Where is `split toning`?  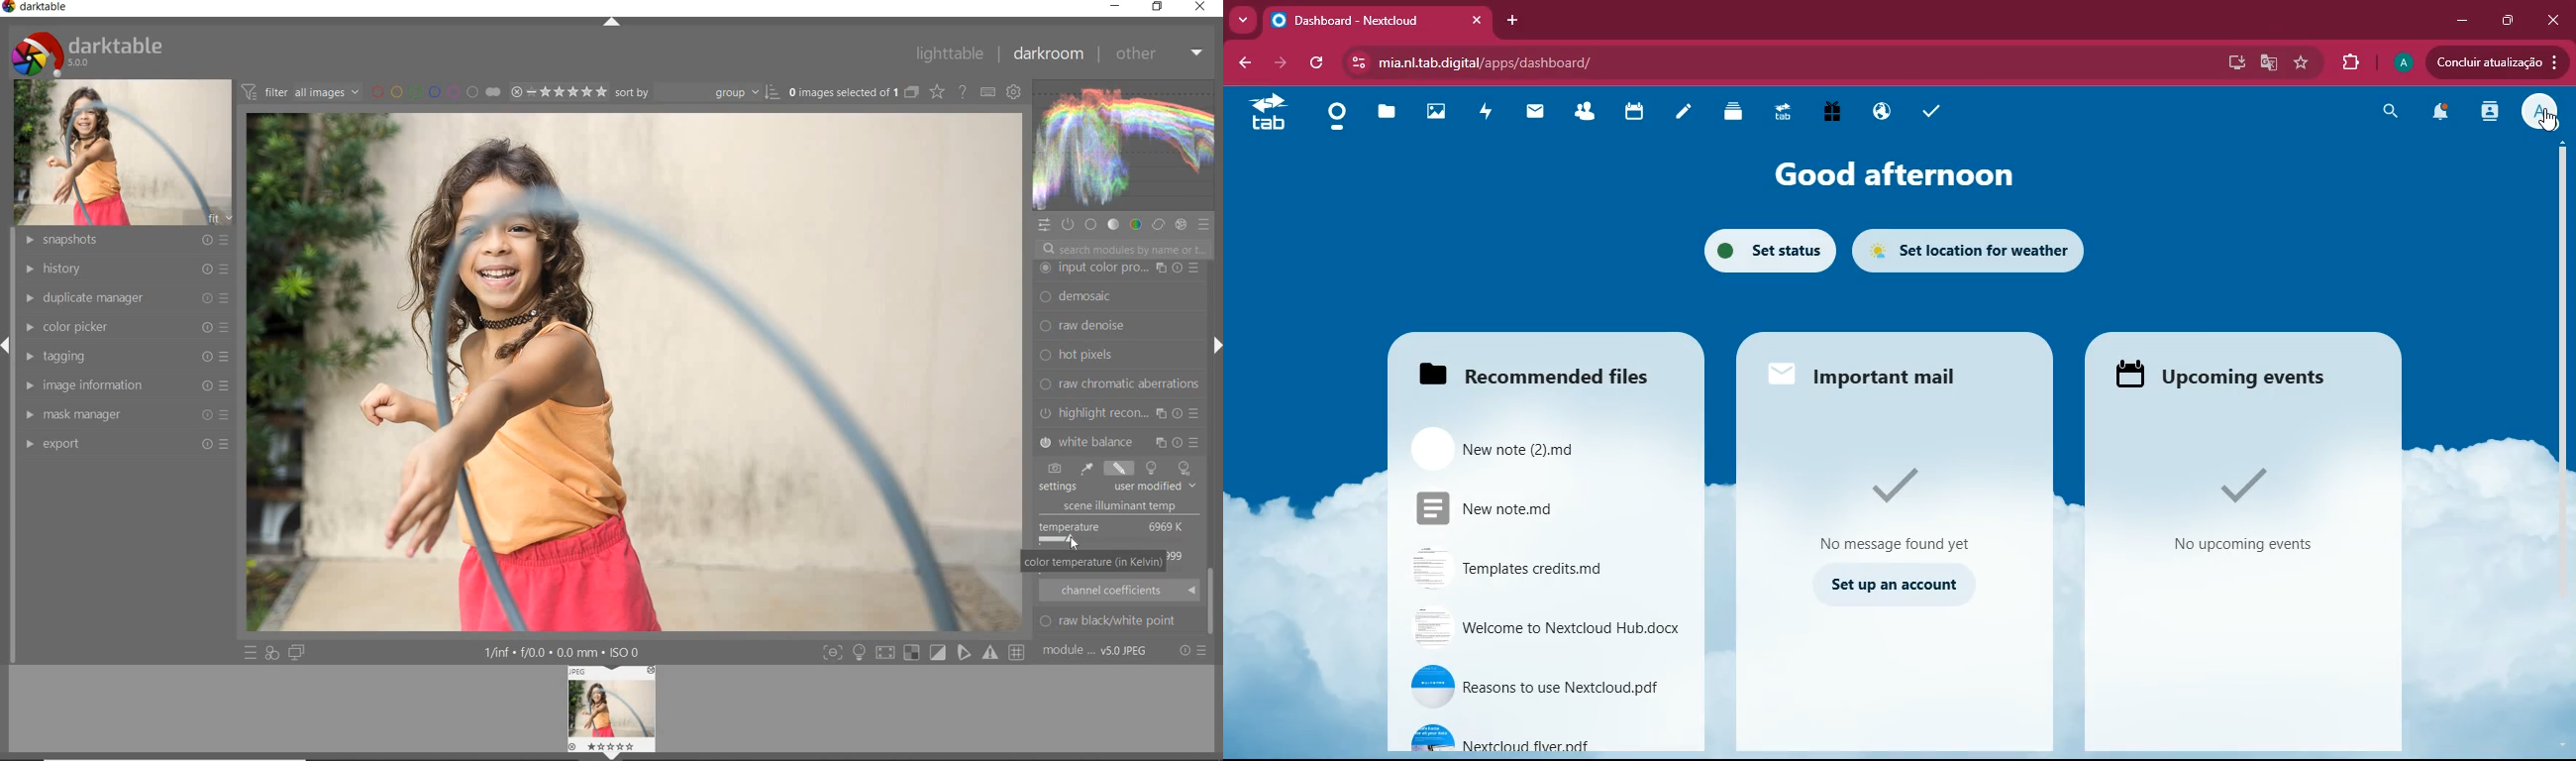
split toning is located at coordinates (1121, 440).